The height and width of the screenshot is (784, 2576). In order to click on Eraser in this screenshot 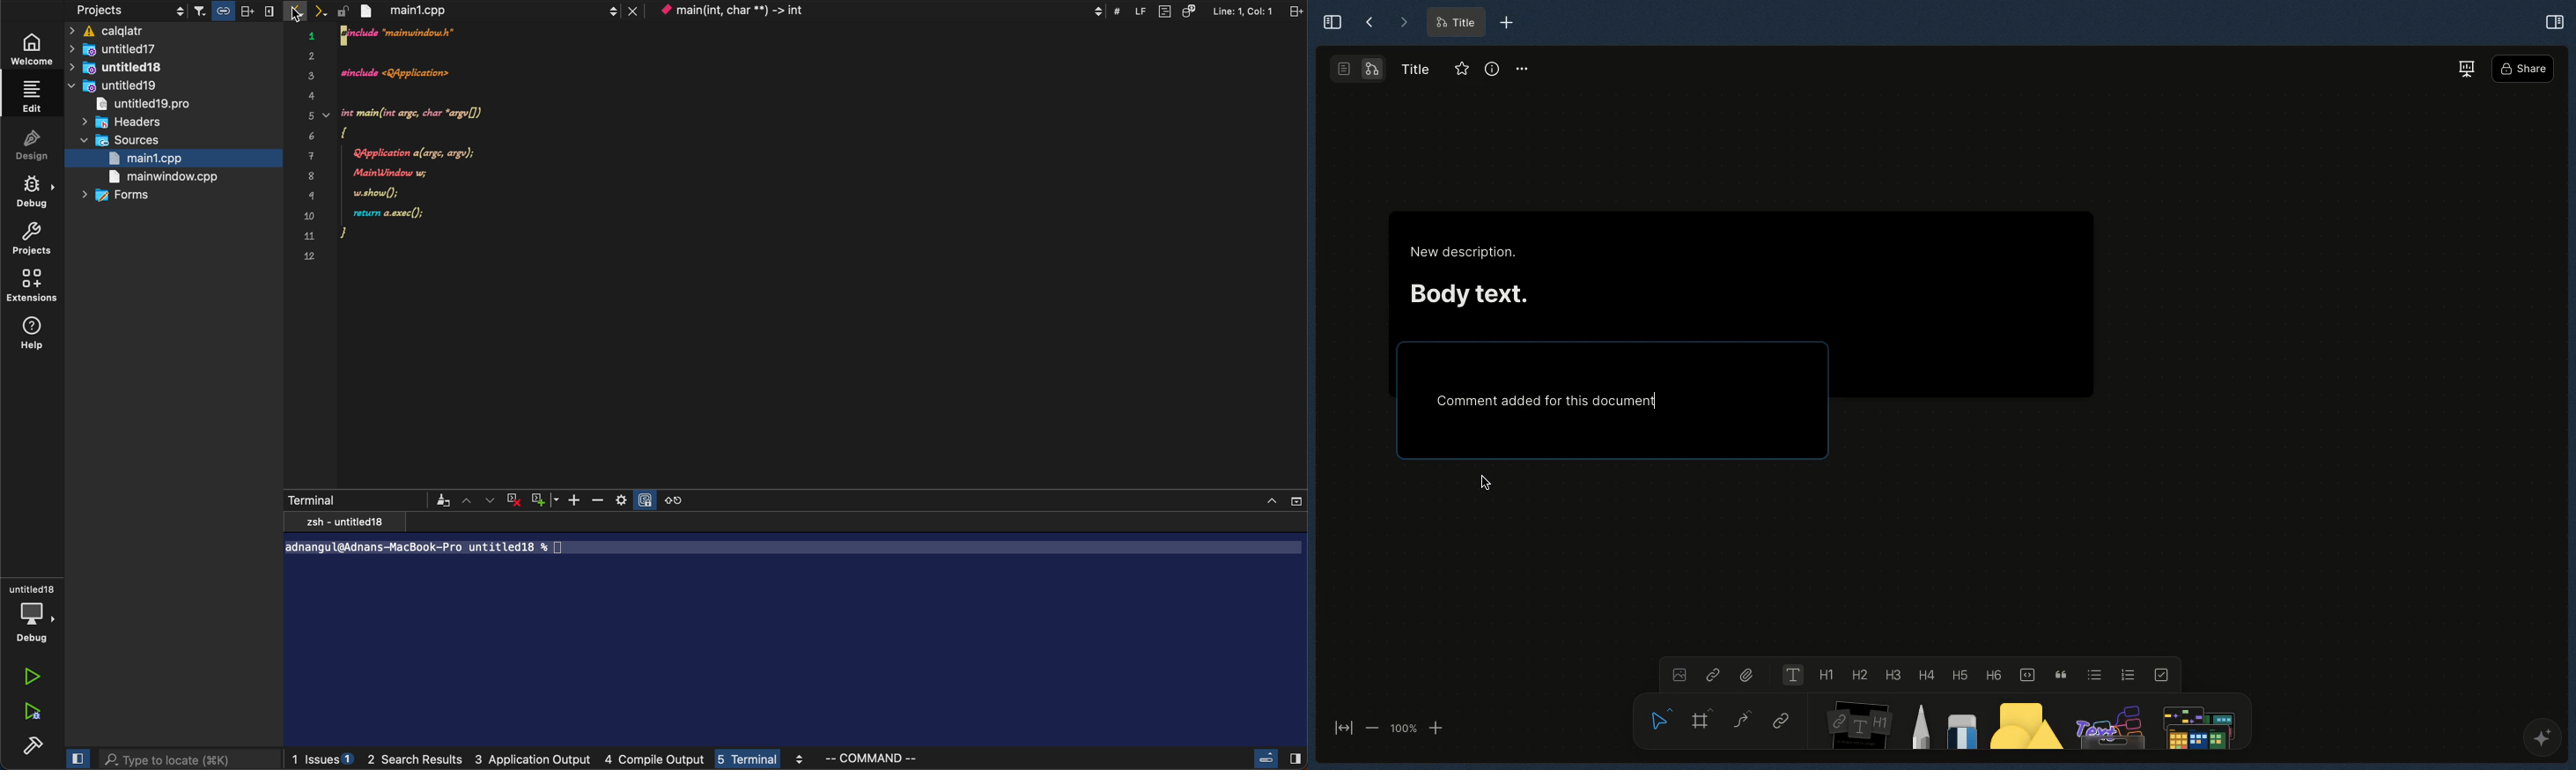, I will do `click(1960, 727)`.